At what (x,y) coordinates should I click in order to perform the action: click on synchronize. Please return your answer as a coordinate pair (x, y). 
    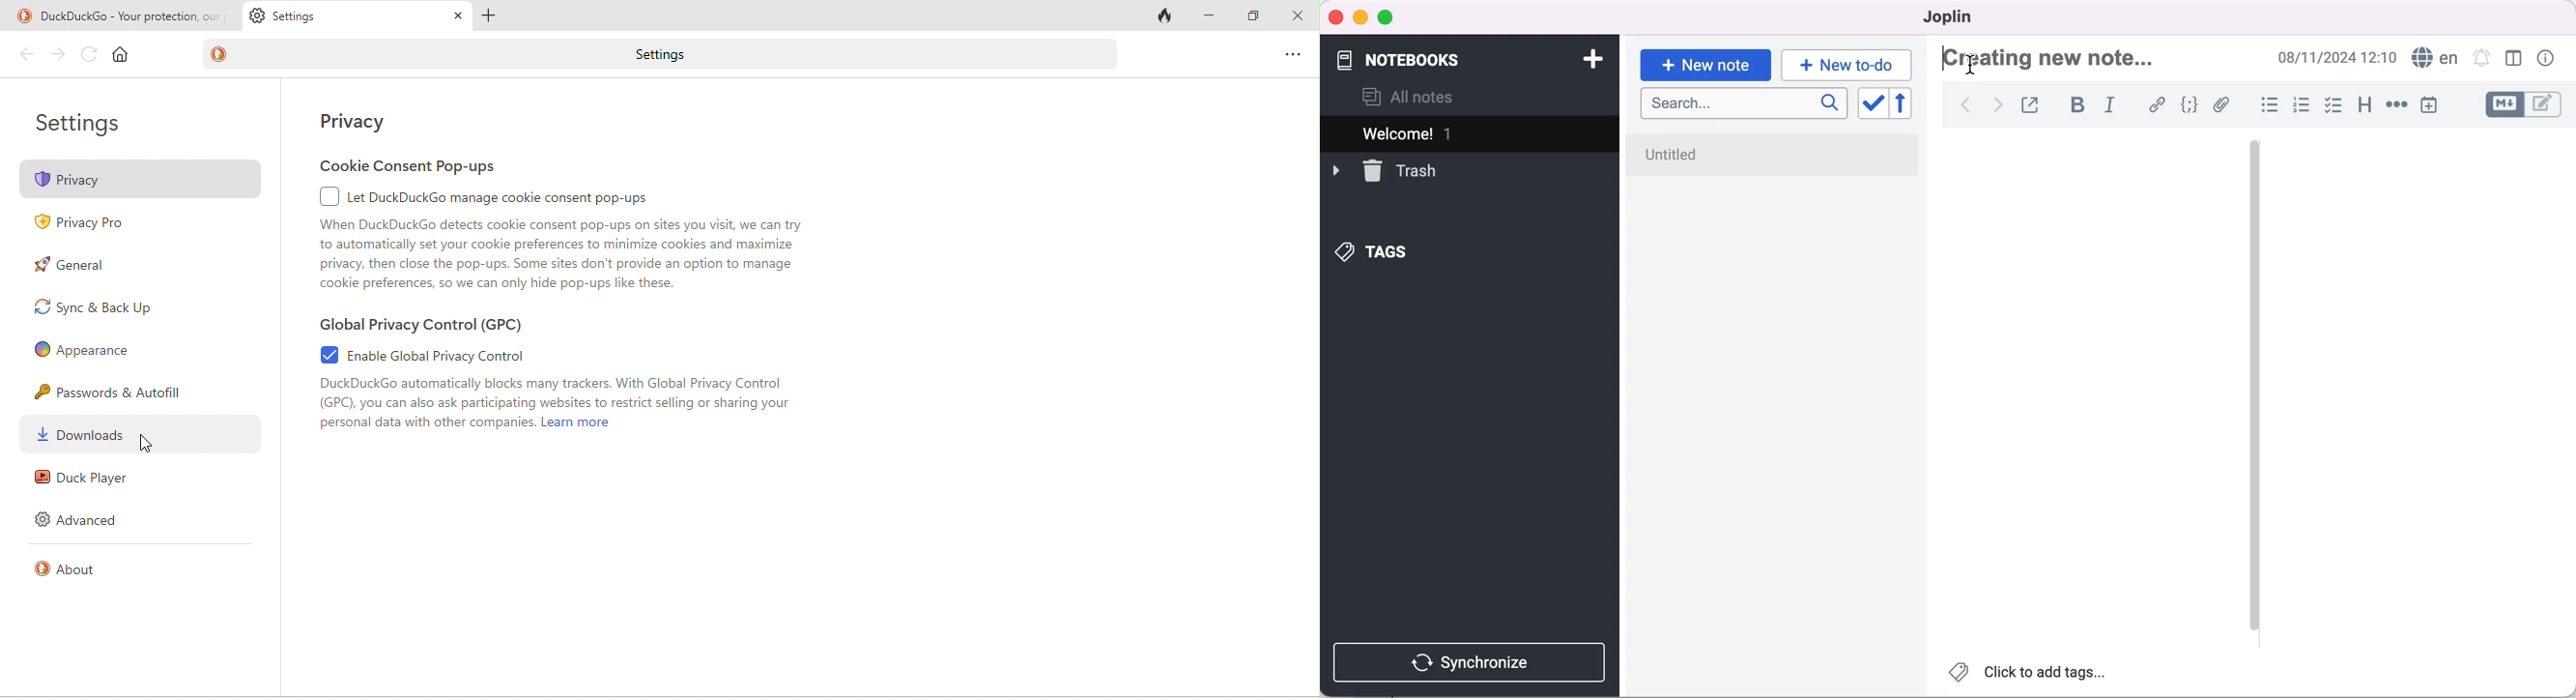
    Looking at the image, I should click on (1474, 662).